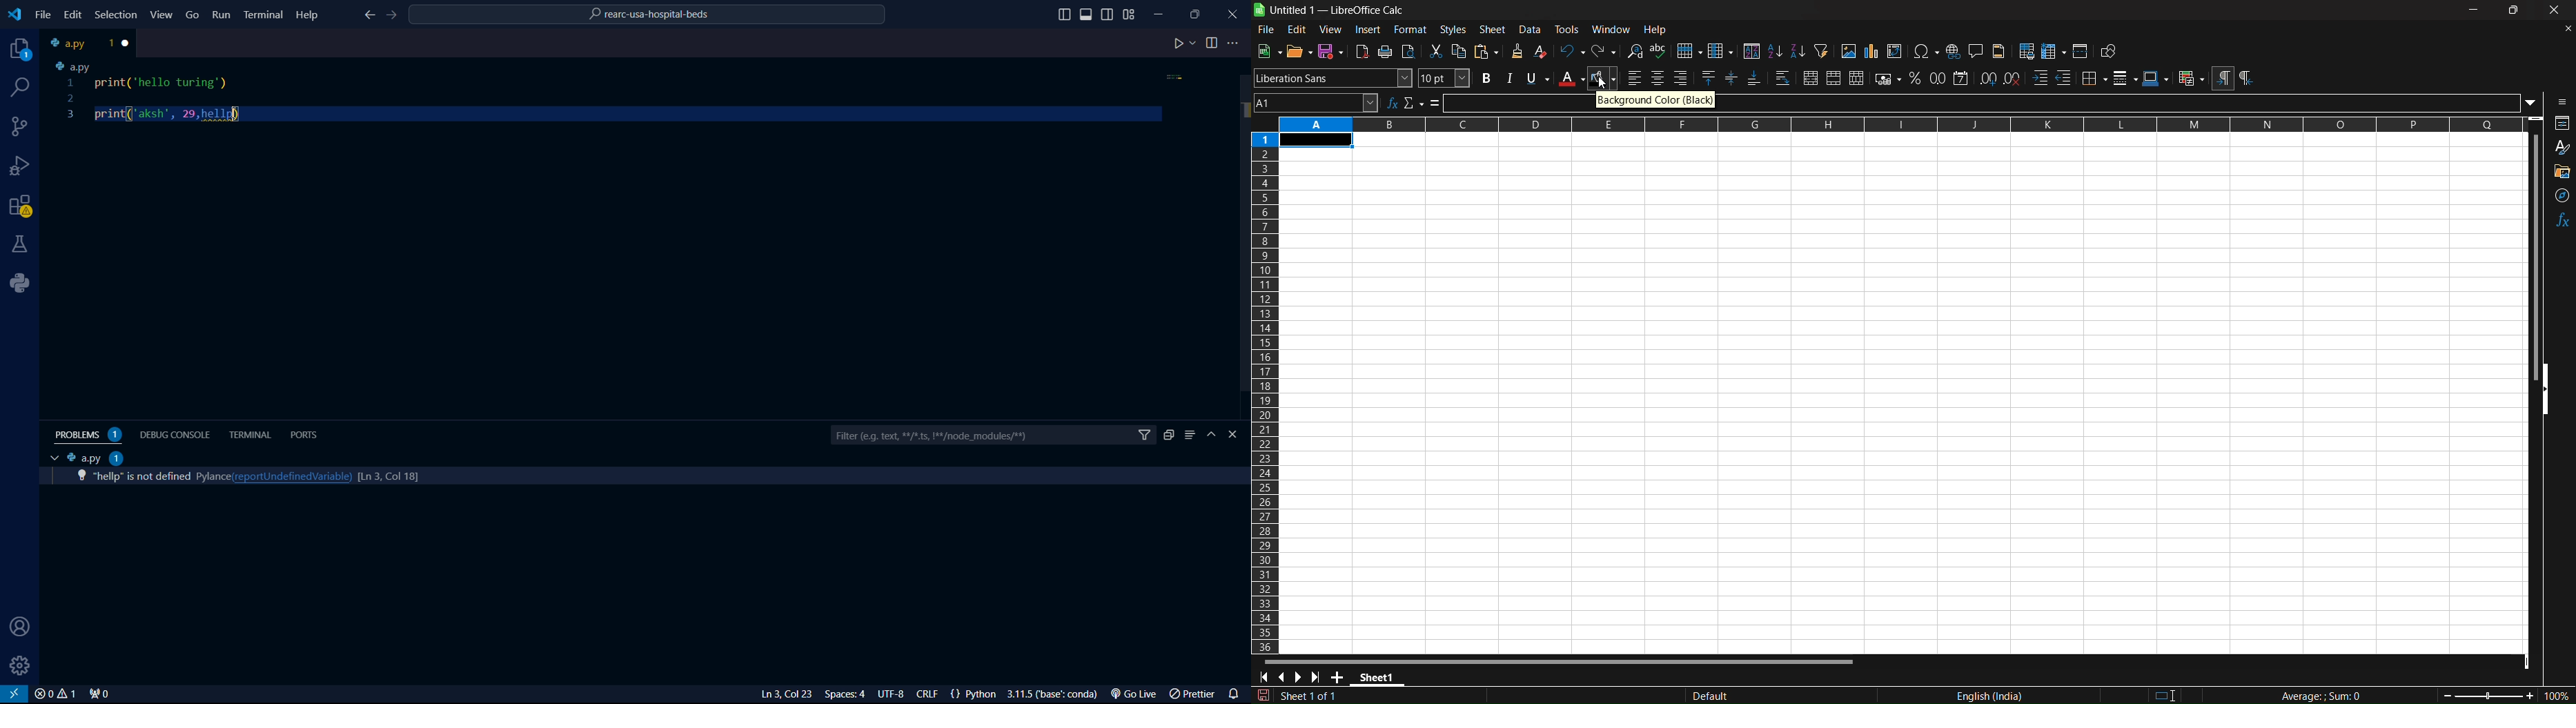 The height and width of the screenshot is (728, 2576). I want to click on export directly as pdf, so click(1361, 51).